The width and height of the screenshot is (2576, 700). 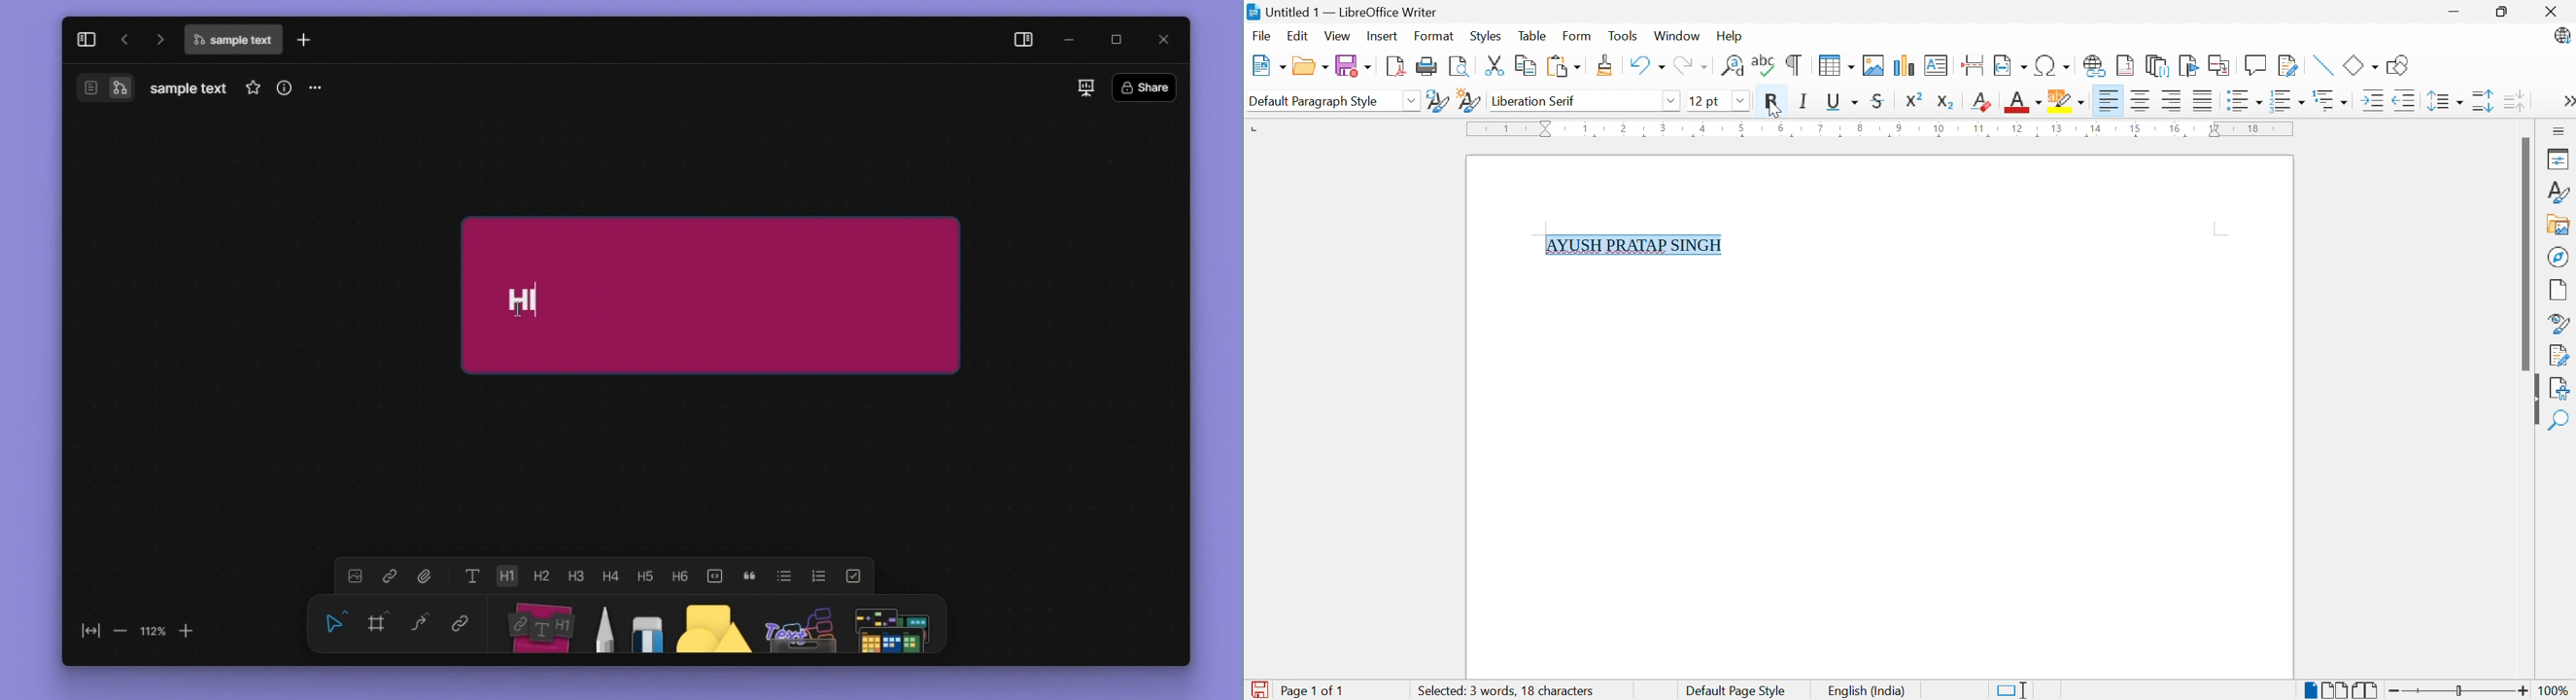 What do you see at coordinates (1508, 690) in the screenshot?
I see `4 words, 19 characters` at bounding box center [1508, 690].